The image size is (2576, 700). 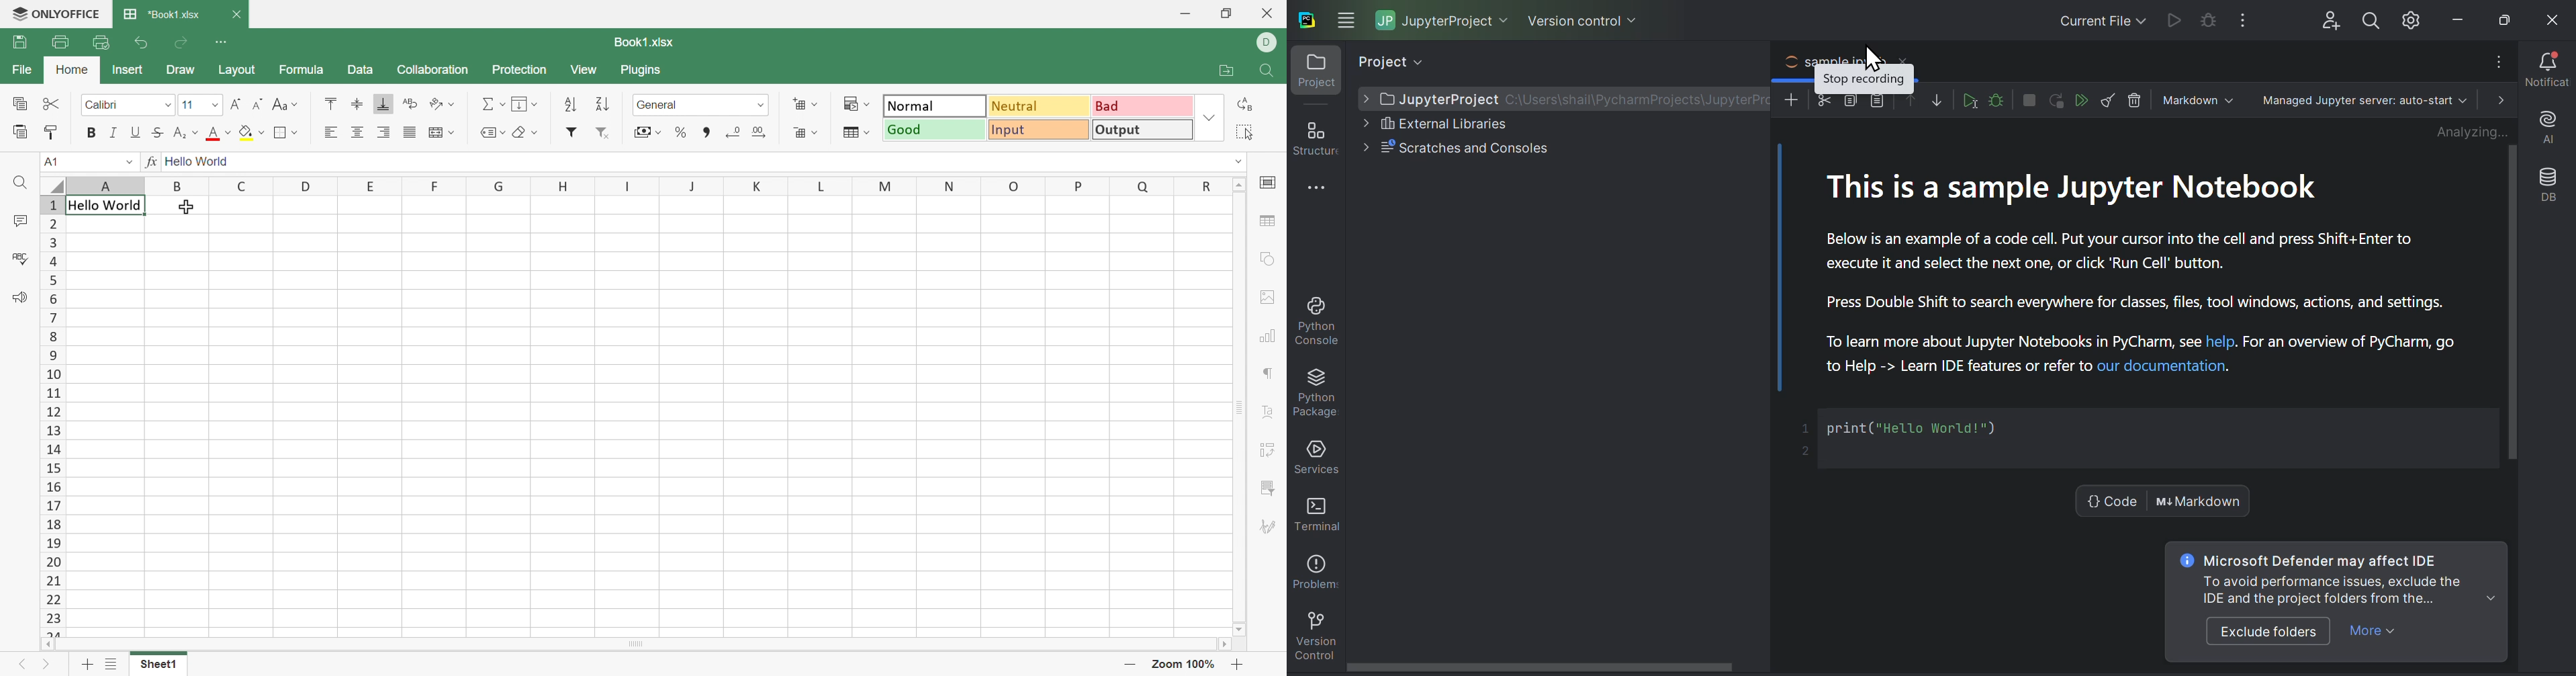 What do you see at coordinates (1270, 451) in the screenshot?
I see `Pivot table settings` at bounding box center [1270, 451].